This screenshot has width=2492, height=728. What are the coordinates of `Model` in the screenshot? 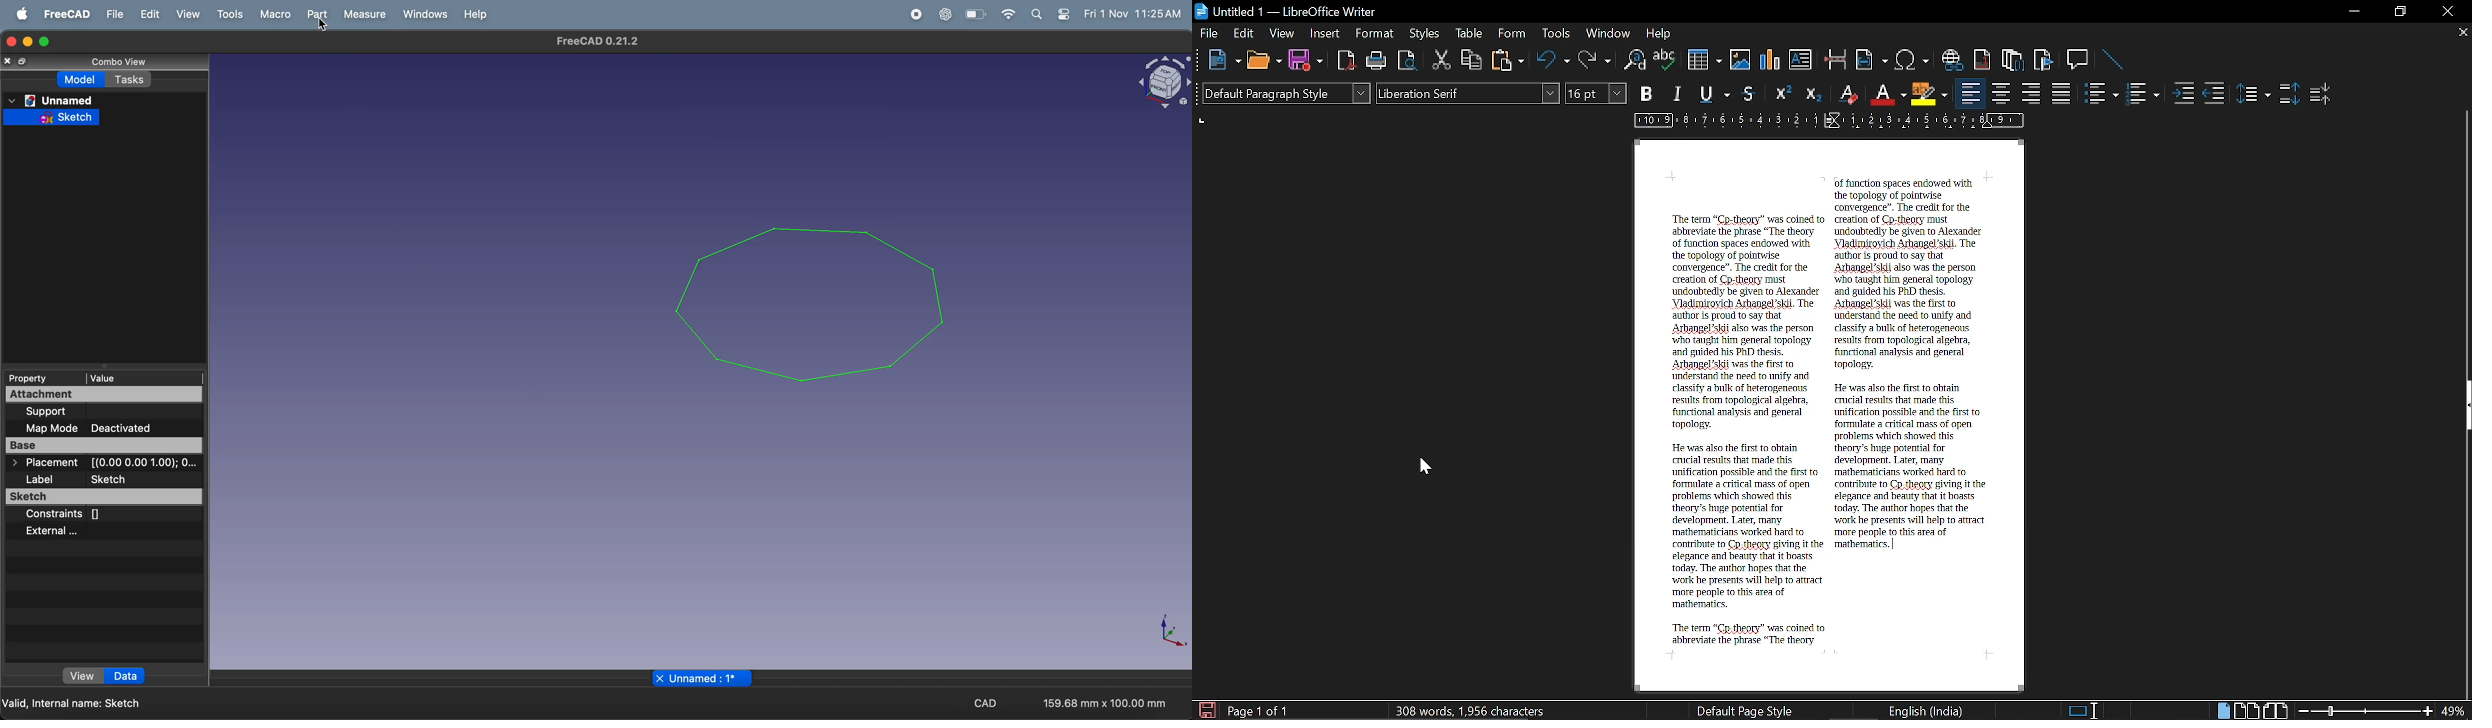 It's located at (82, 80).